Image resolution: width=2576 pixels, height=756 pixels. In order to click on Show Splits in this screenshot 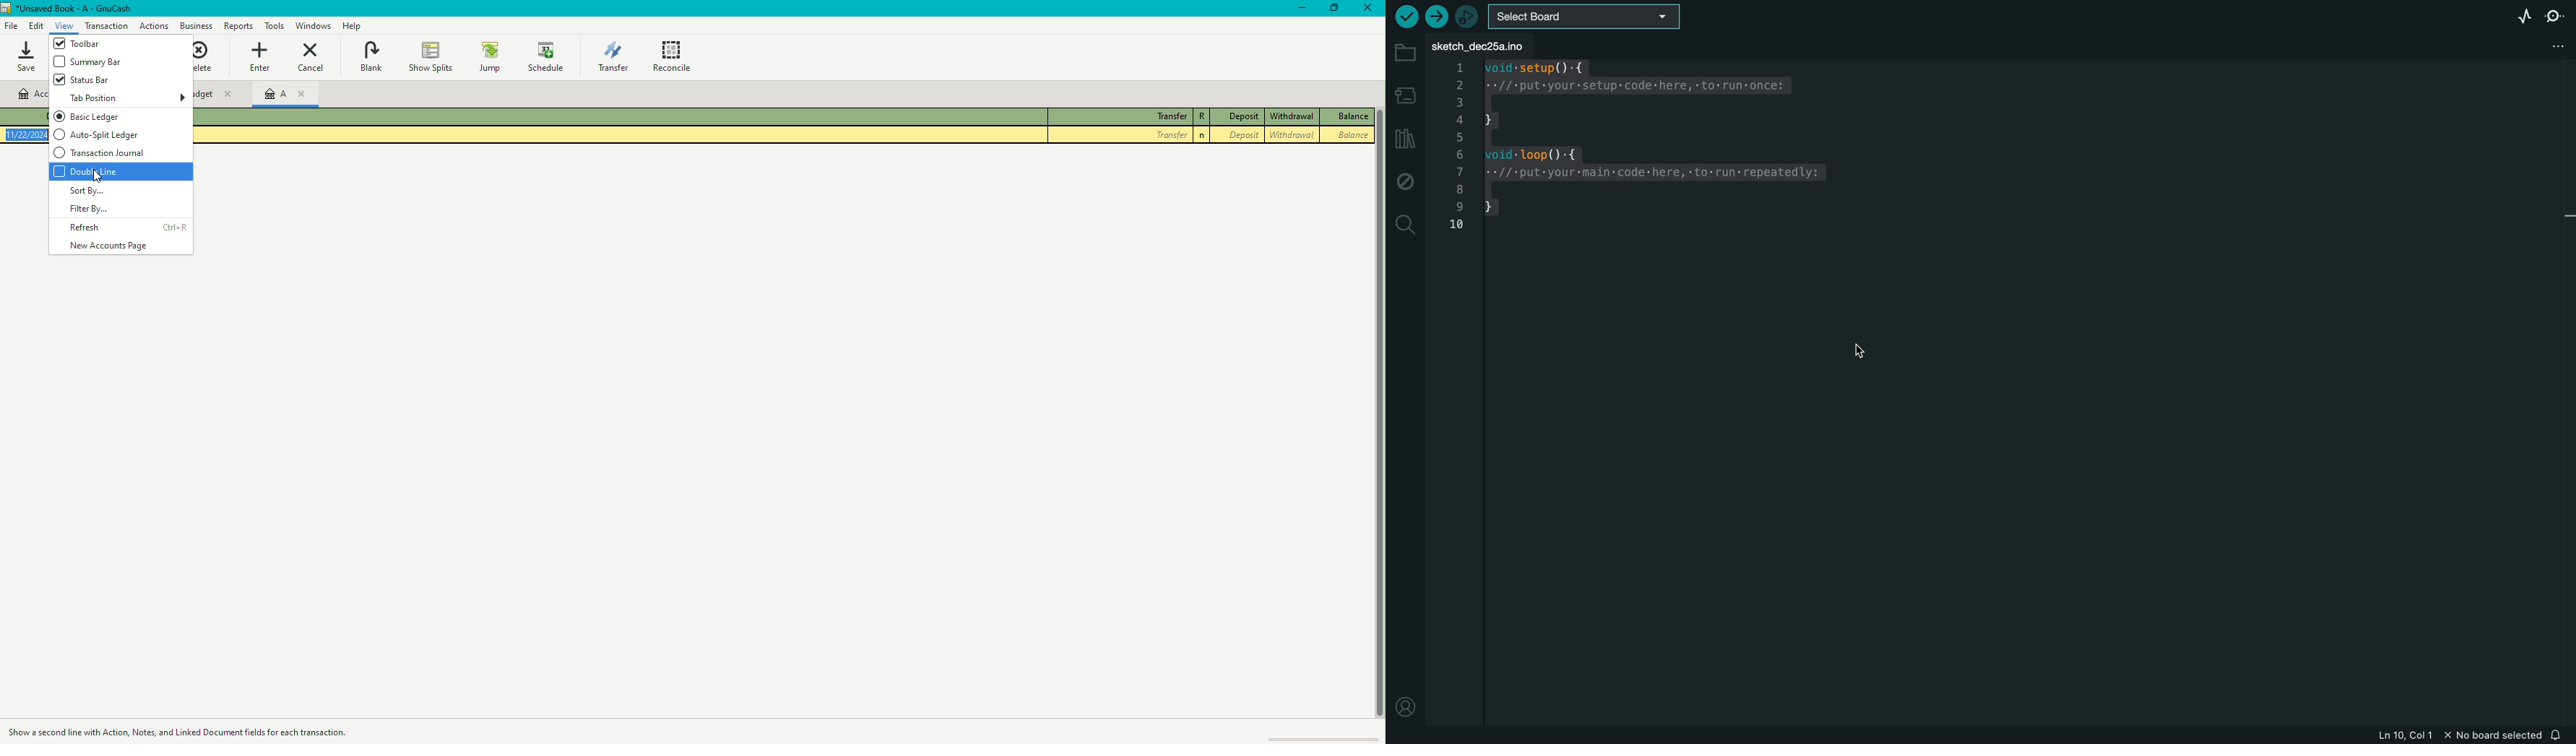, I will do `click(429, 58)`.